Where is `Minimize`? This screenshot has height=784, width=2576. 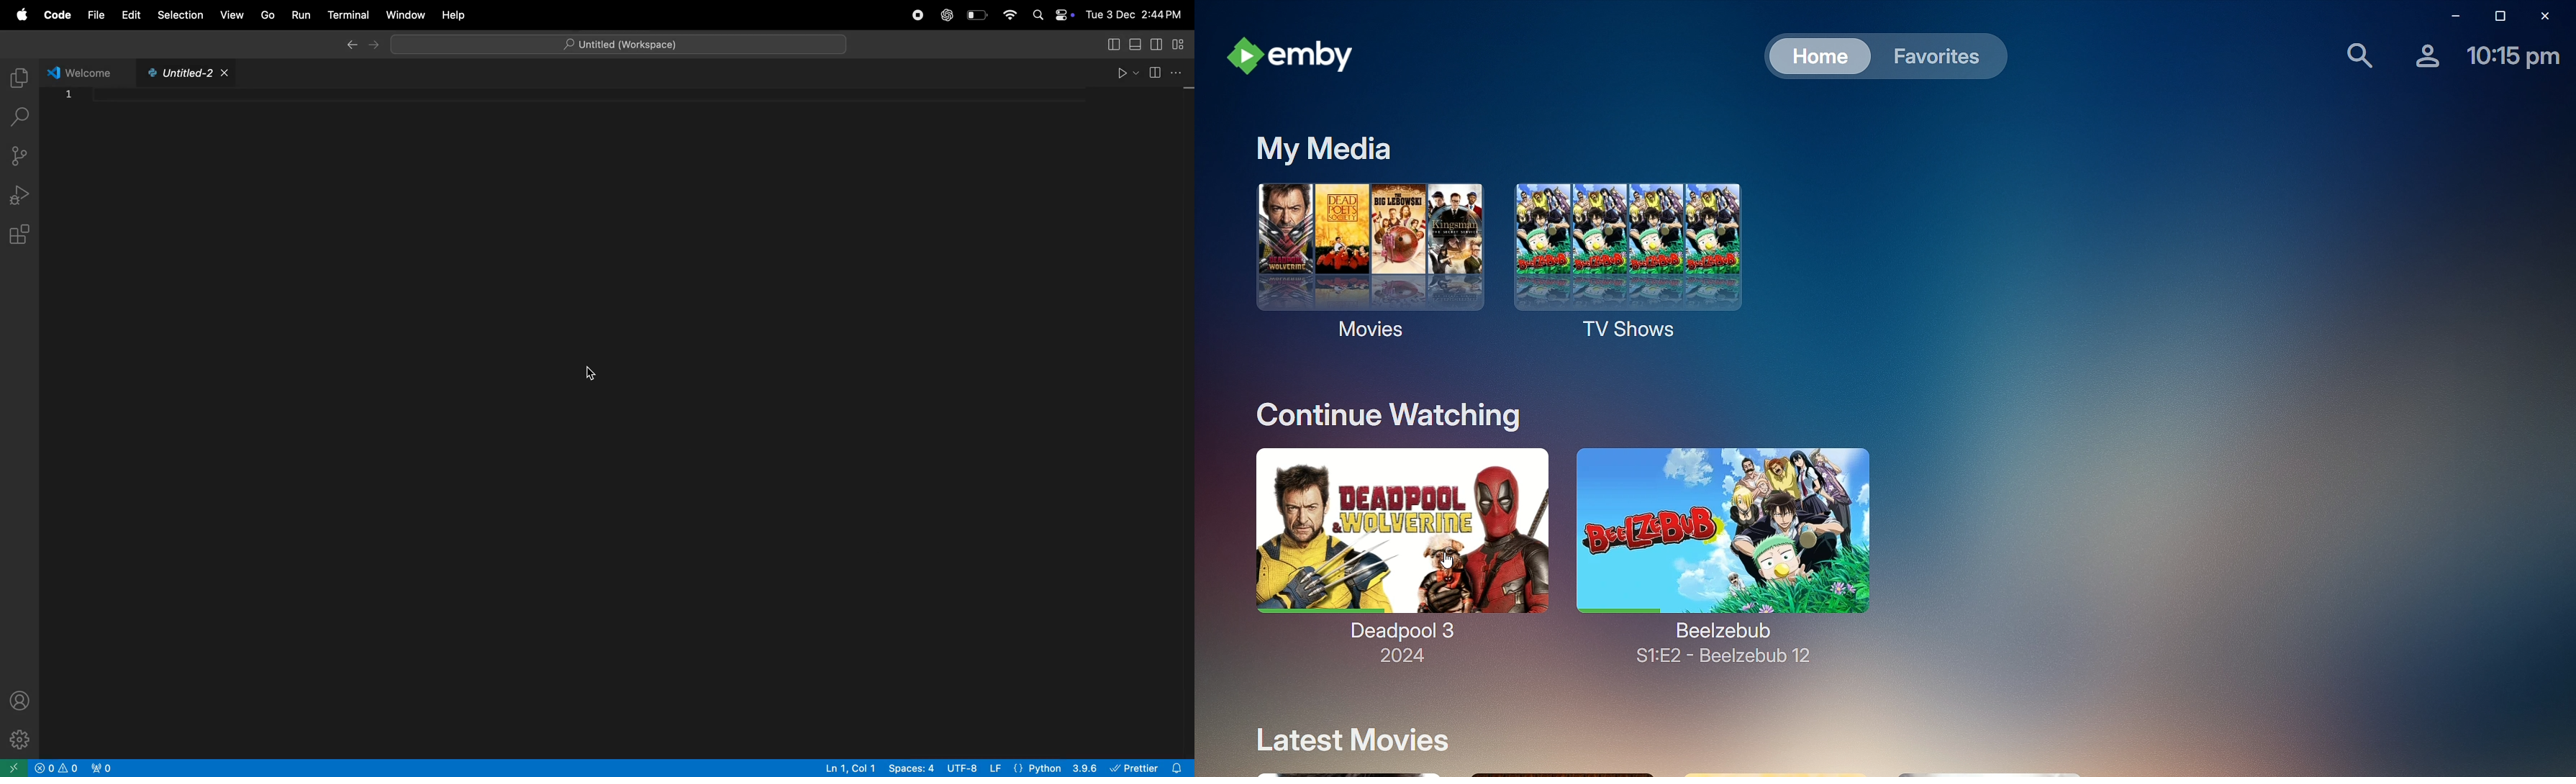 Minimize is located at coordinates (2446, 19).